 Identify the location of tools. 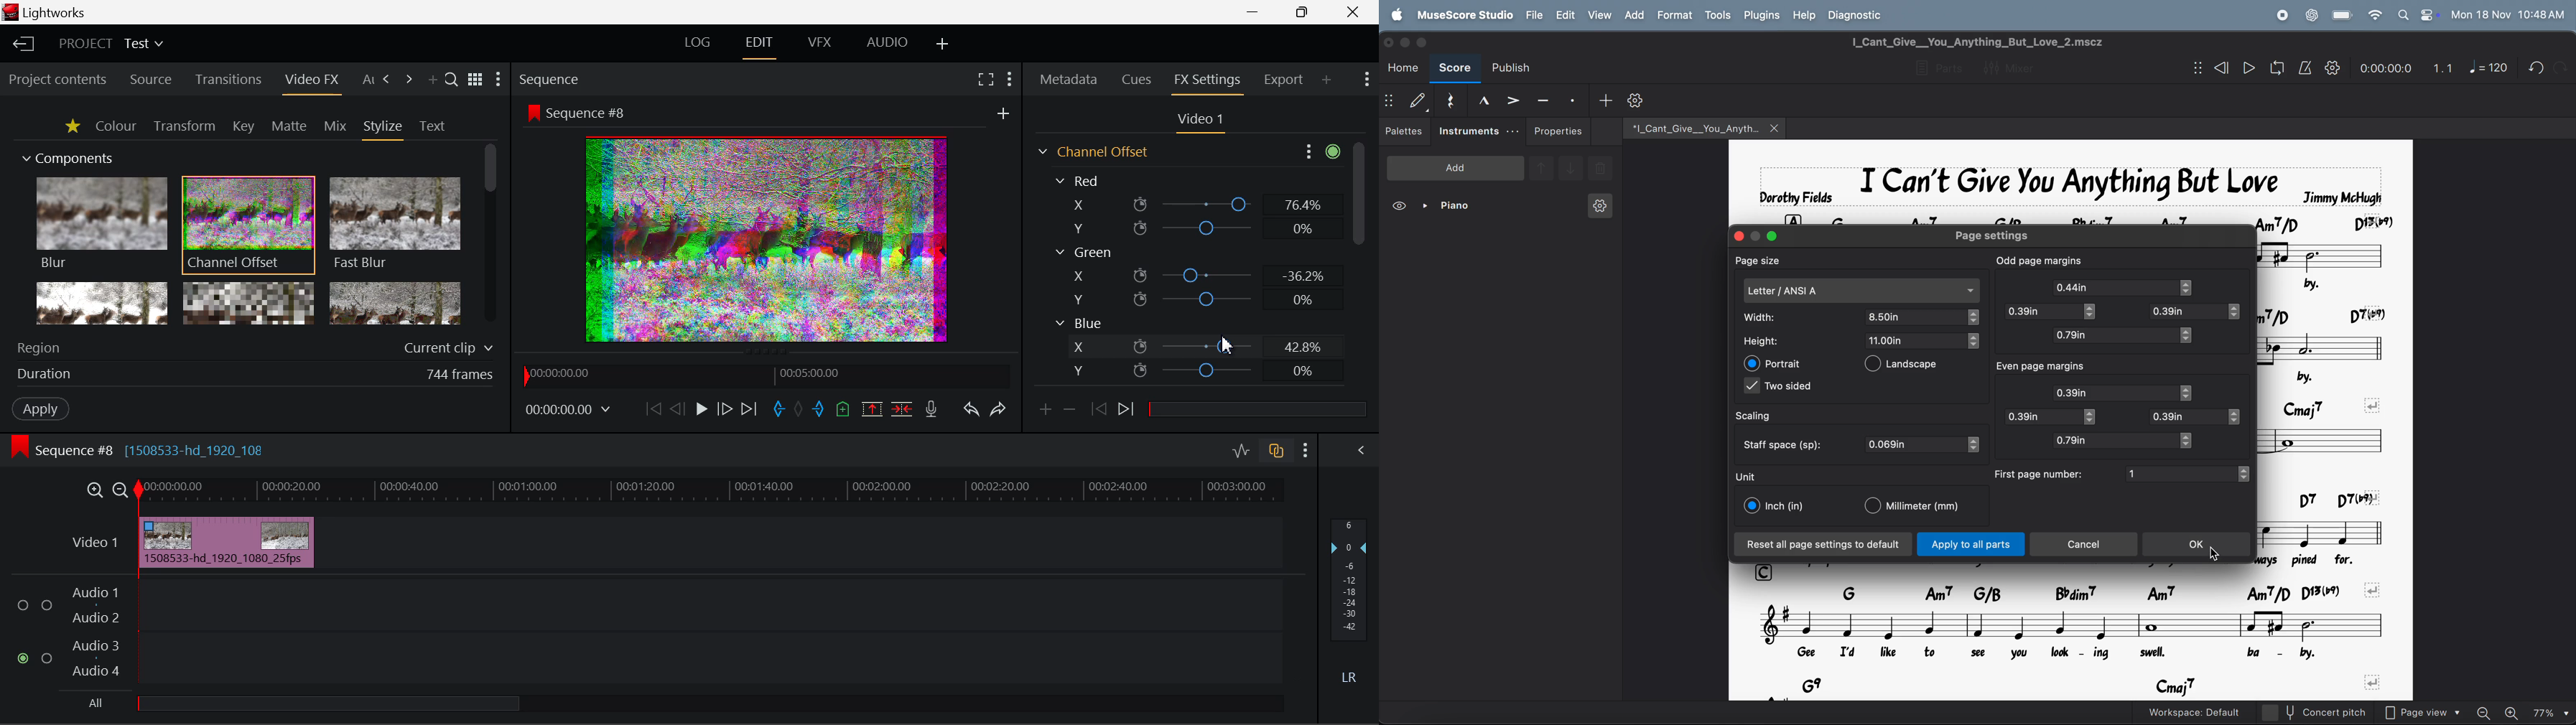
(1717, 16).